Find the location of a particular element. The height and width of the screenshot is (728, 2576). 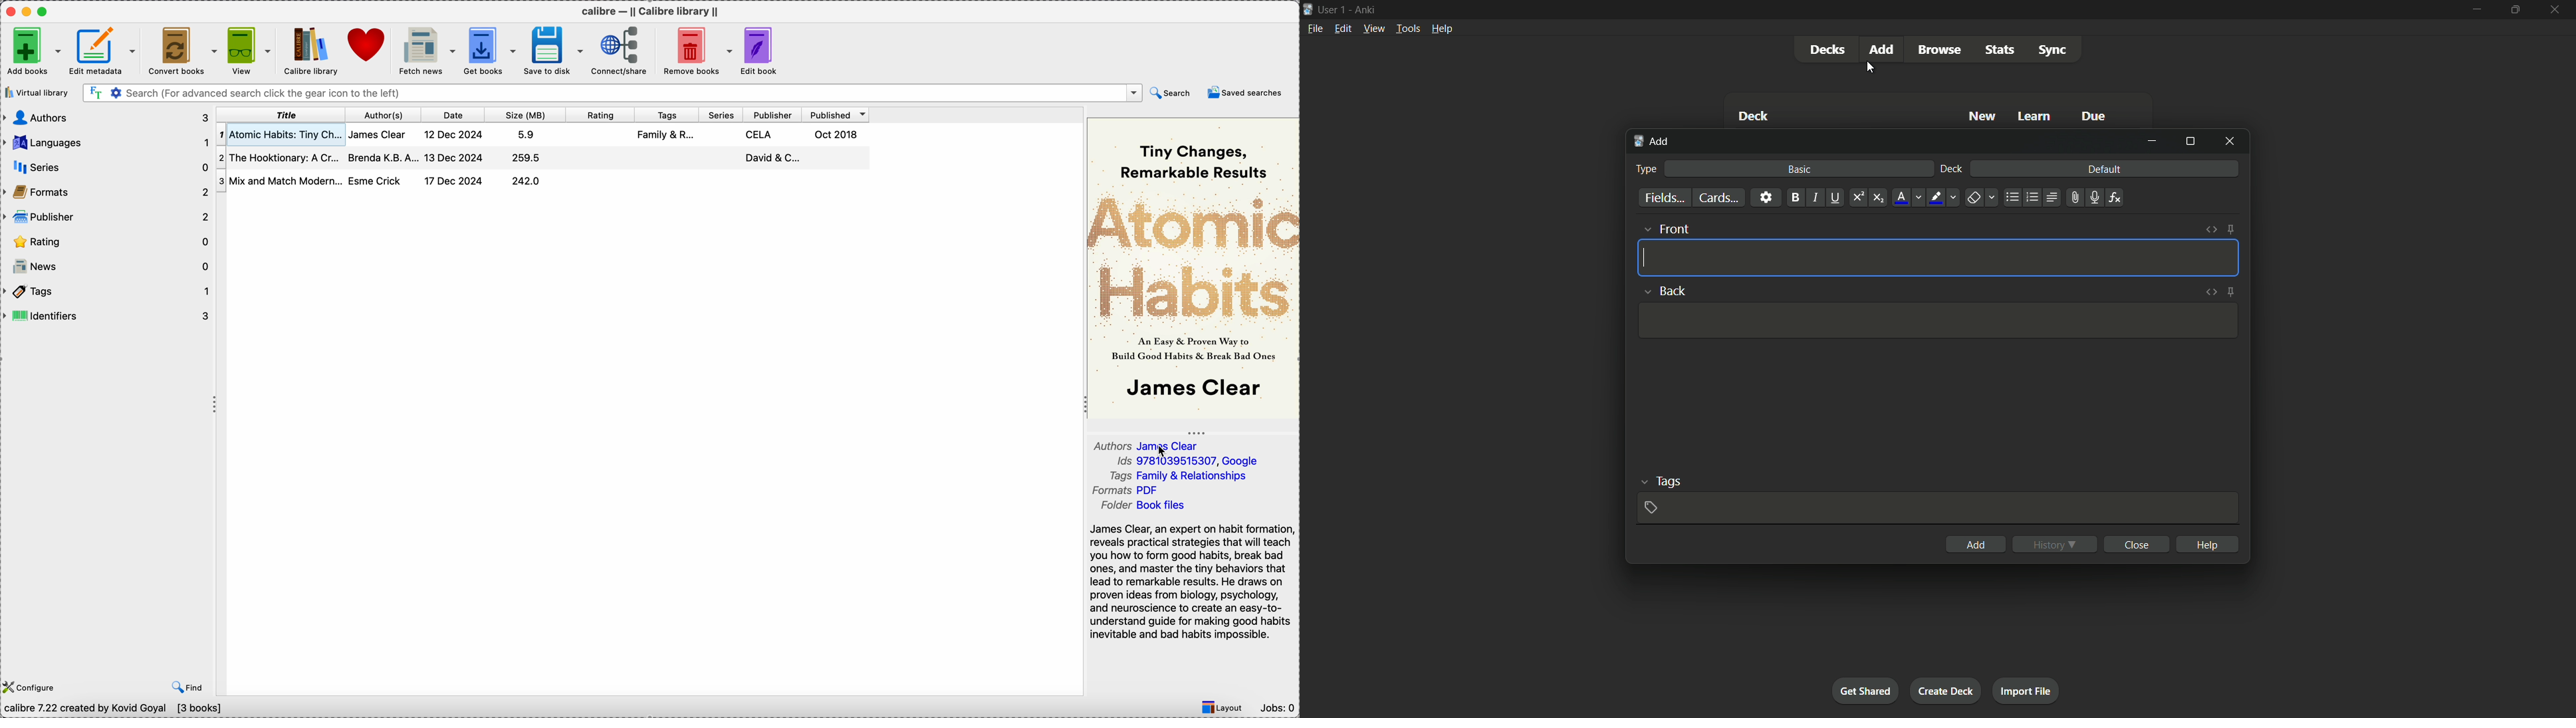

size is located at coordinates (532, 113).